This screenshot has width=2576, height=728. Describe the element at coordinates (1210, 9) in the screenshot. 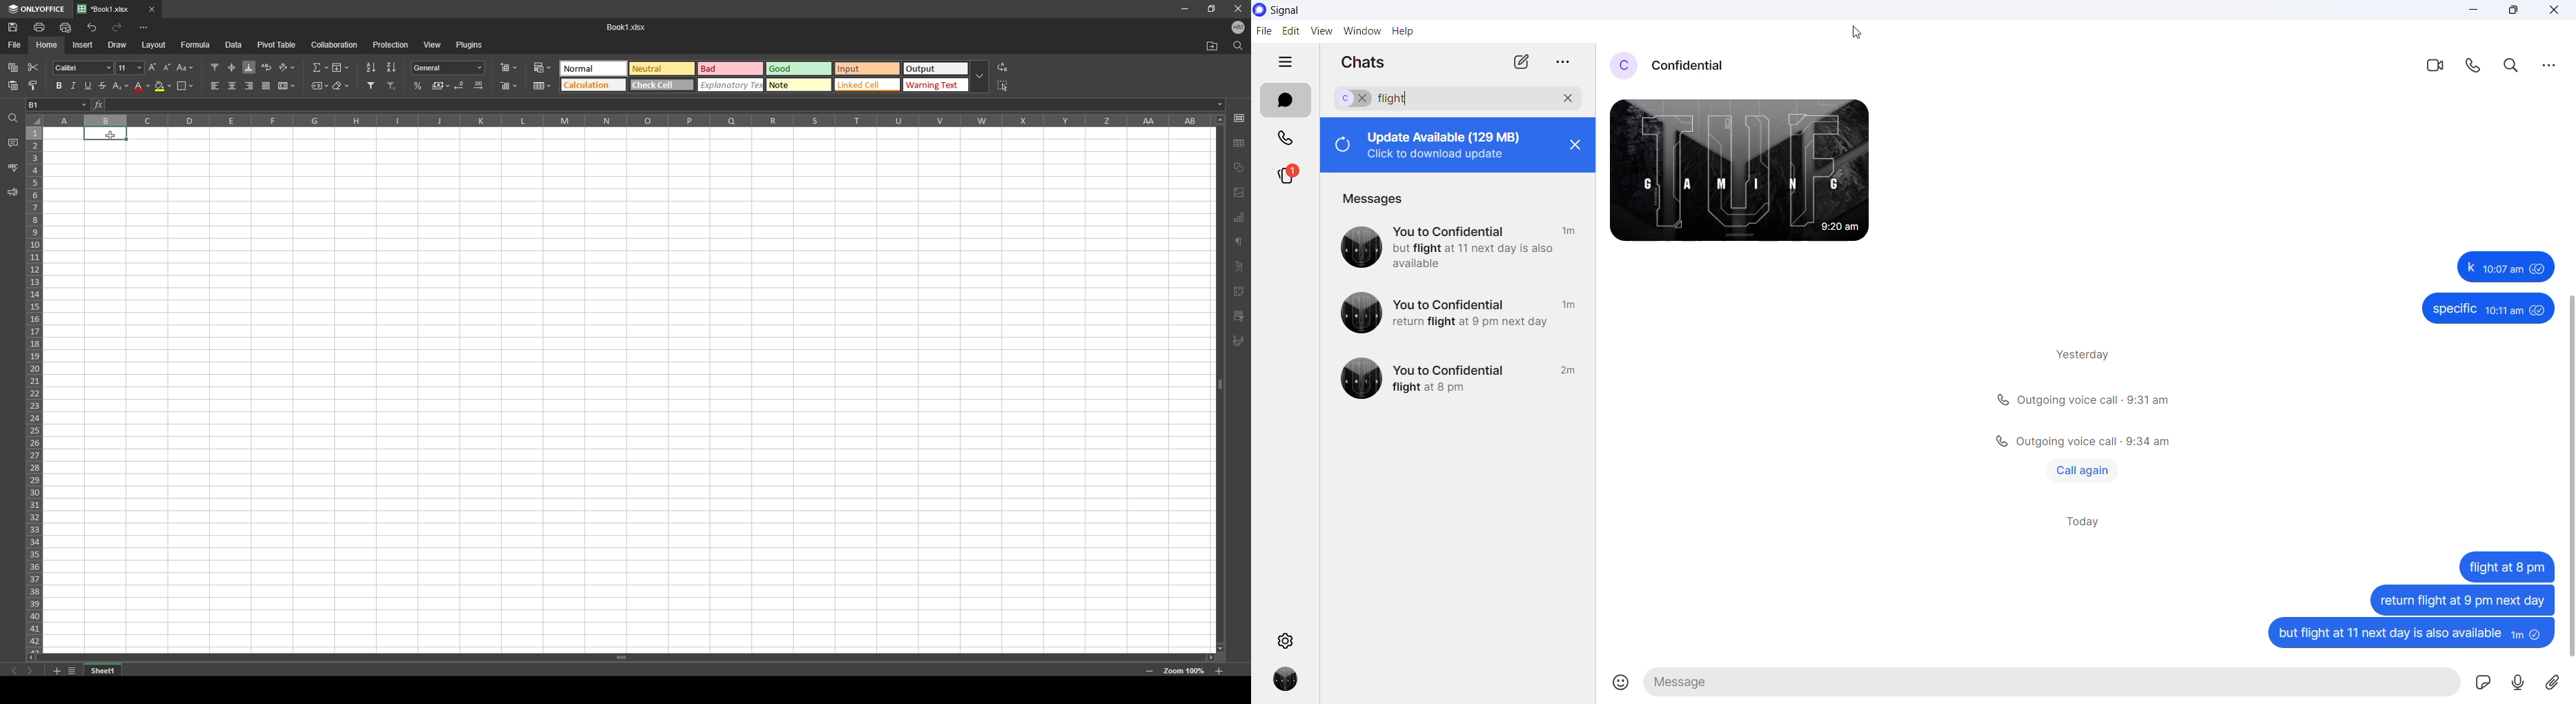

I see `resize` at that location.